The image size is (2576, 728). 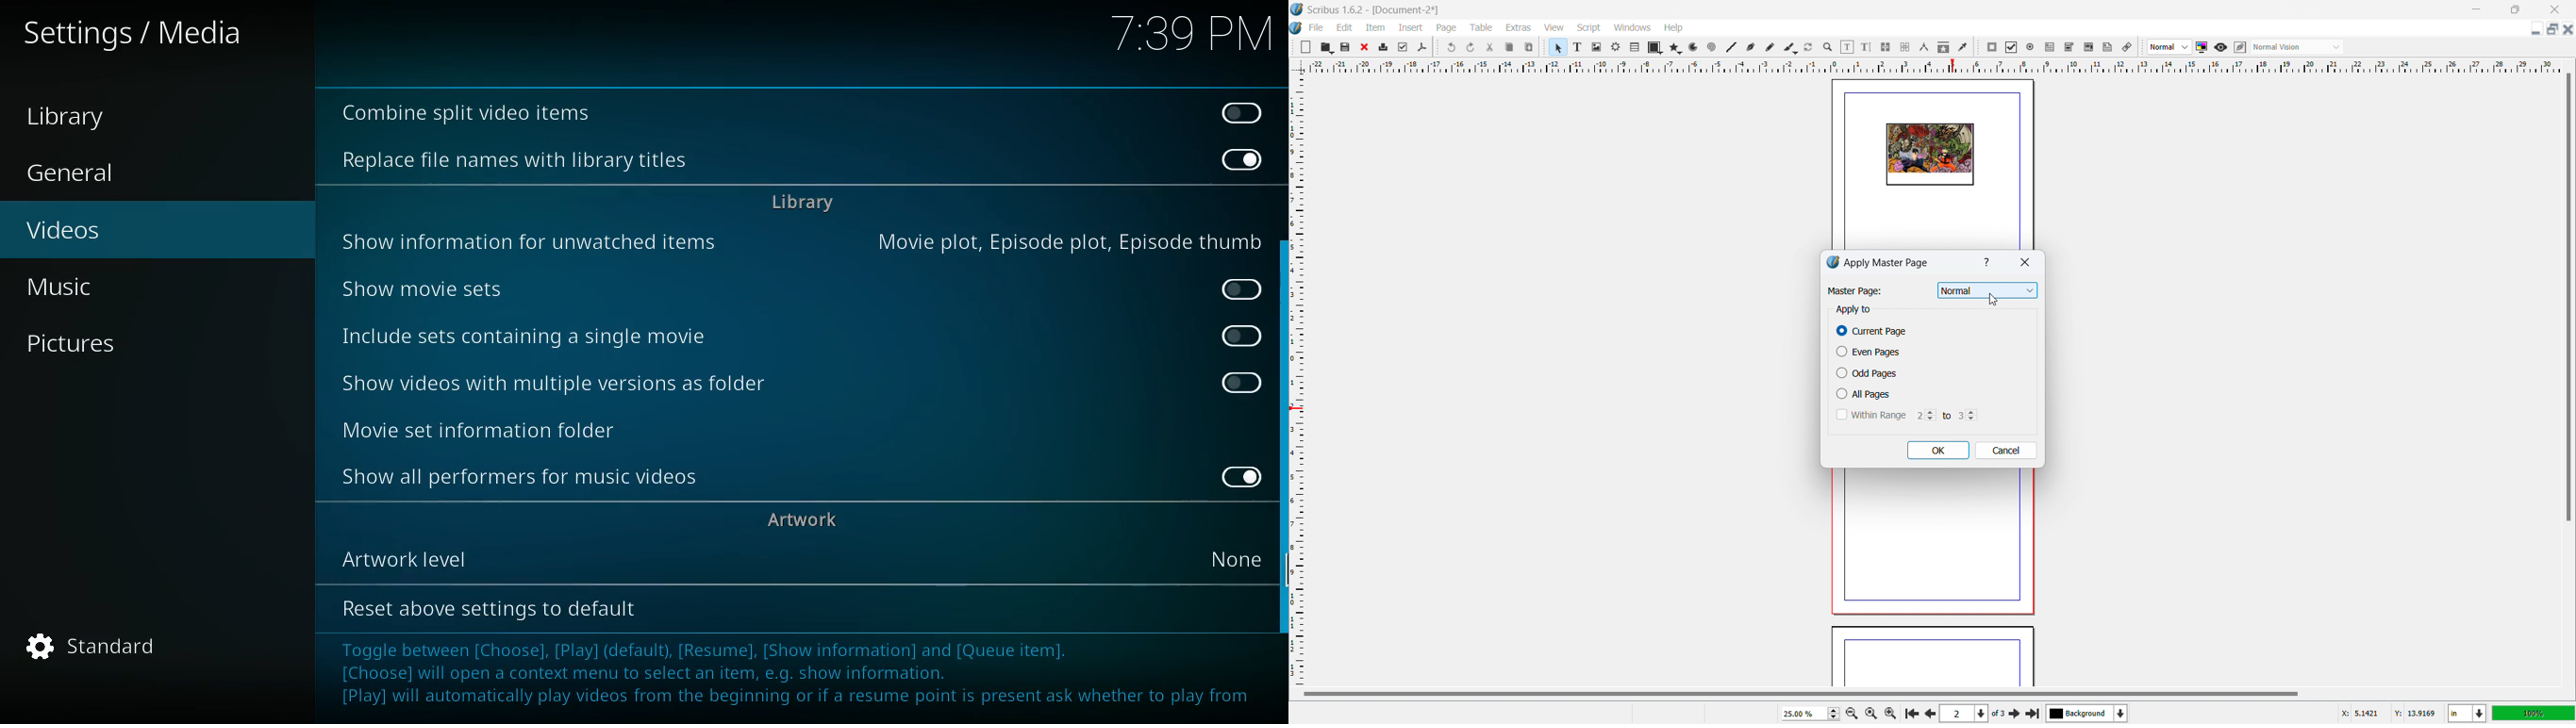 What do you see at coordinates (1978, 48) in the screenshot?
I see `move toolbox` at bounding box center [1978, 48].